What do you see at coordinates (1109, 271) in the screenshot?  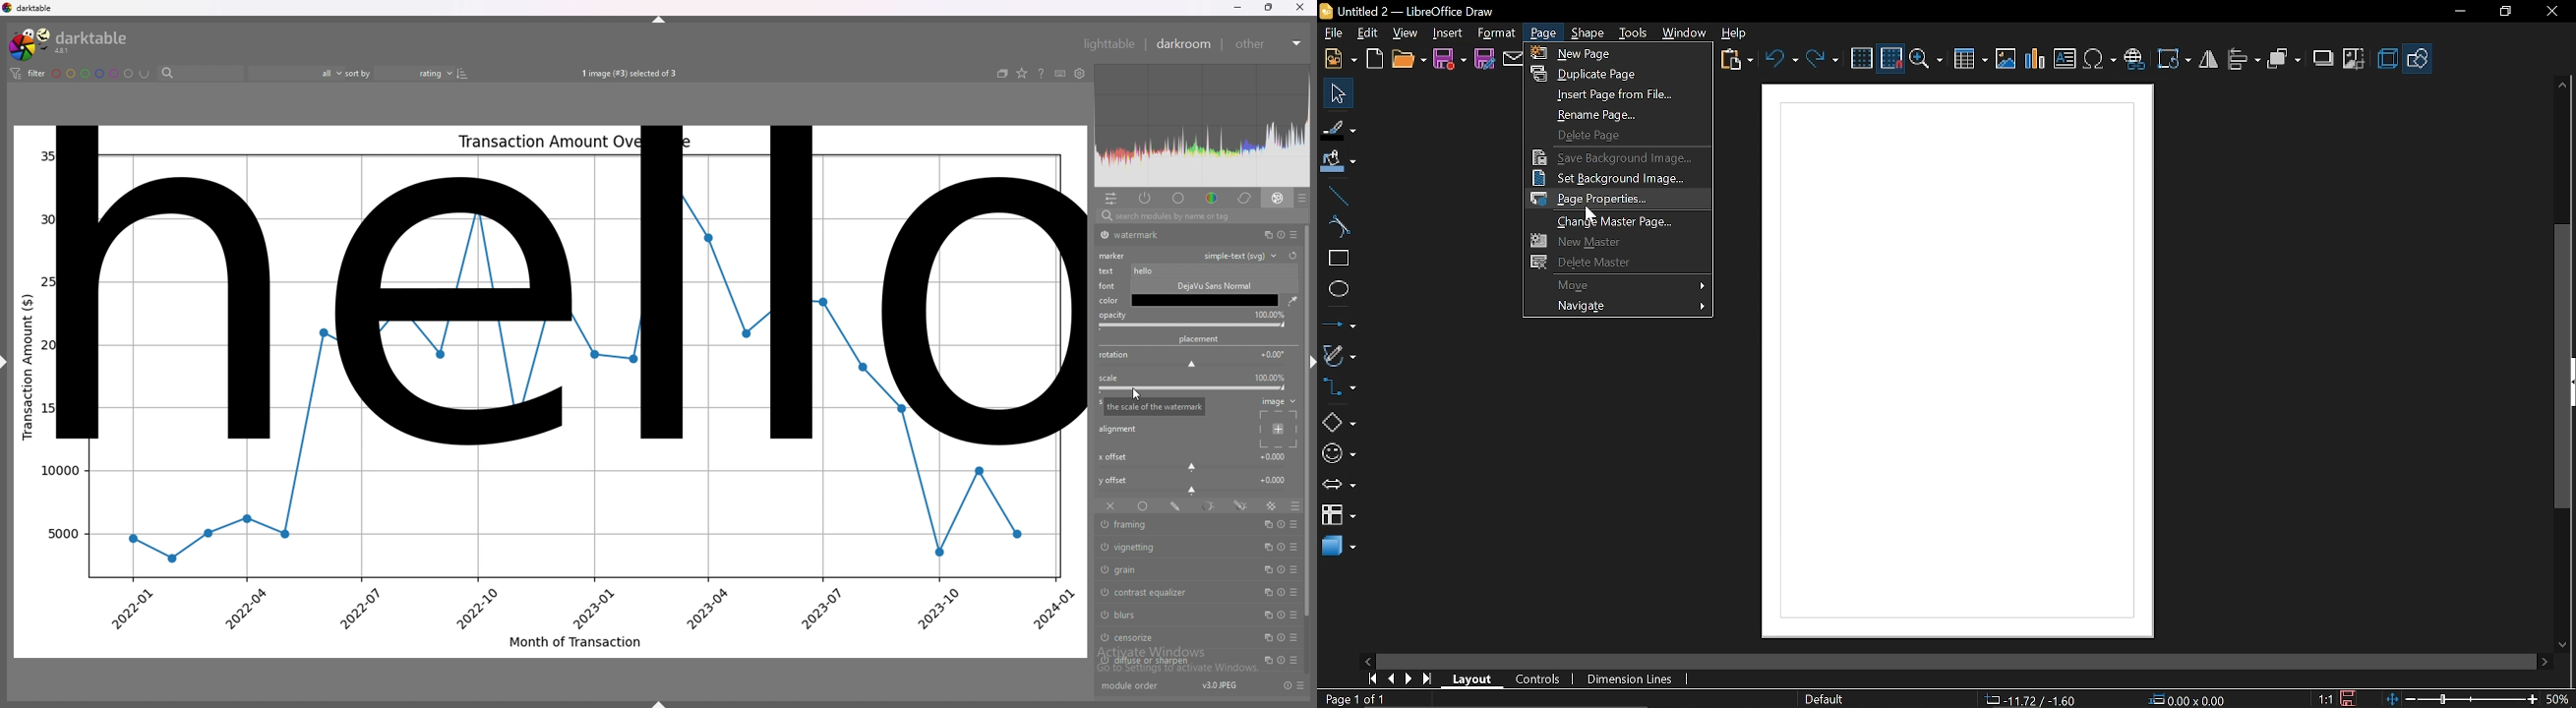 I see `text` at bounding box center [1109, 271].